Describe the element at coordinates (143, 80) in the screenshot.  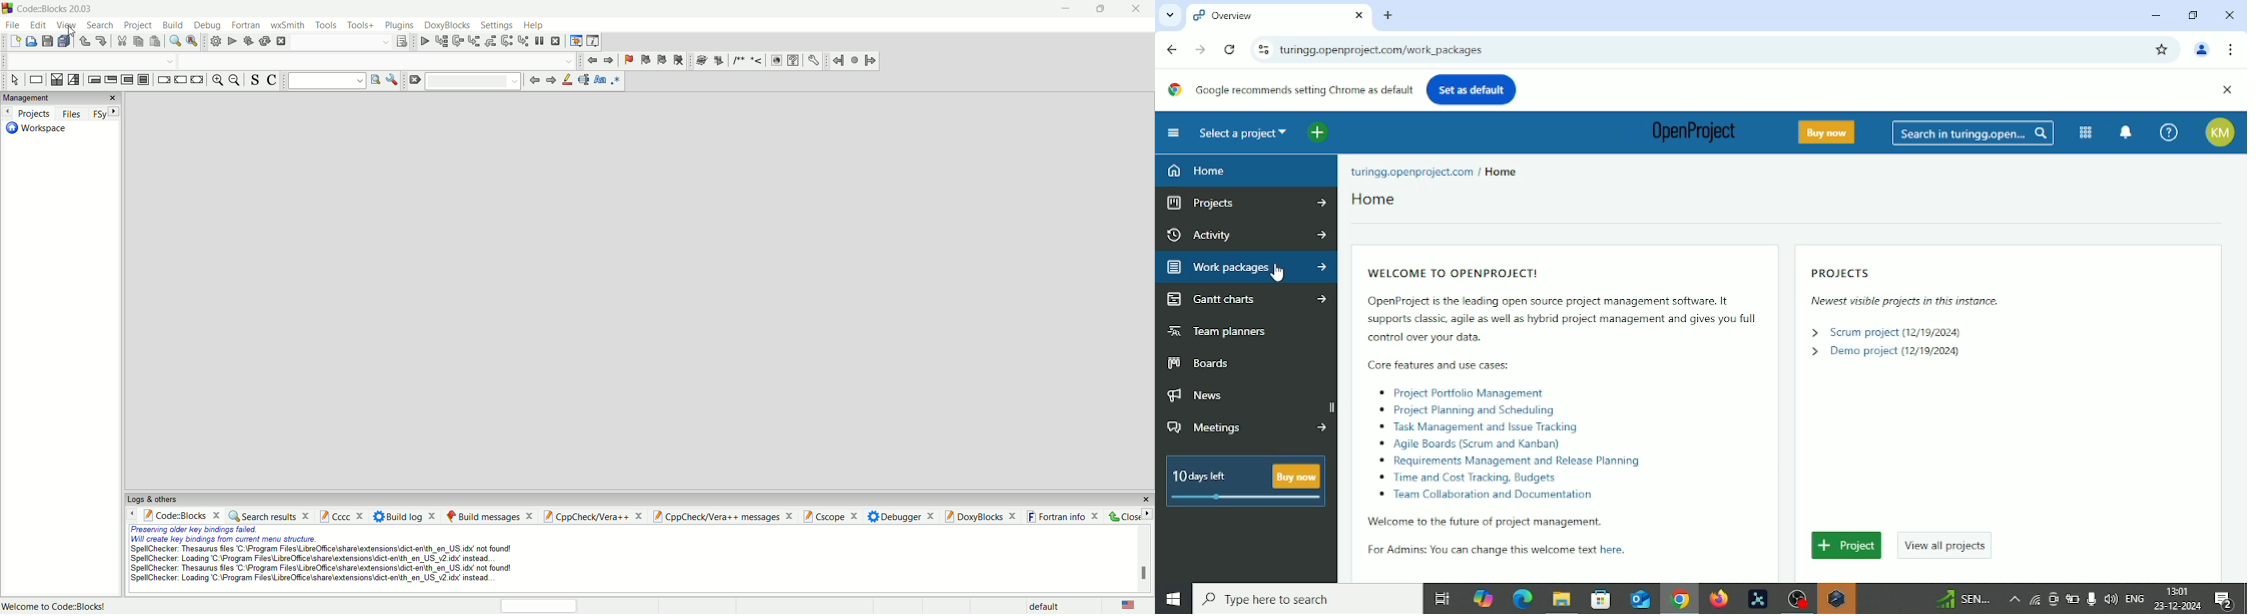
I see `block` at that location.